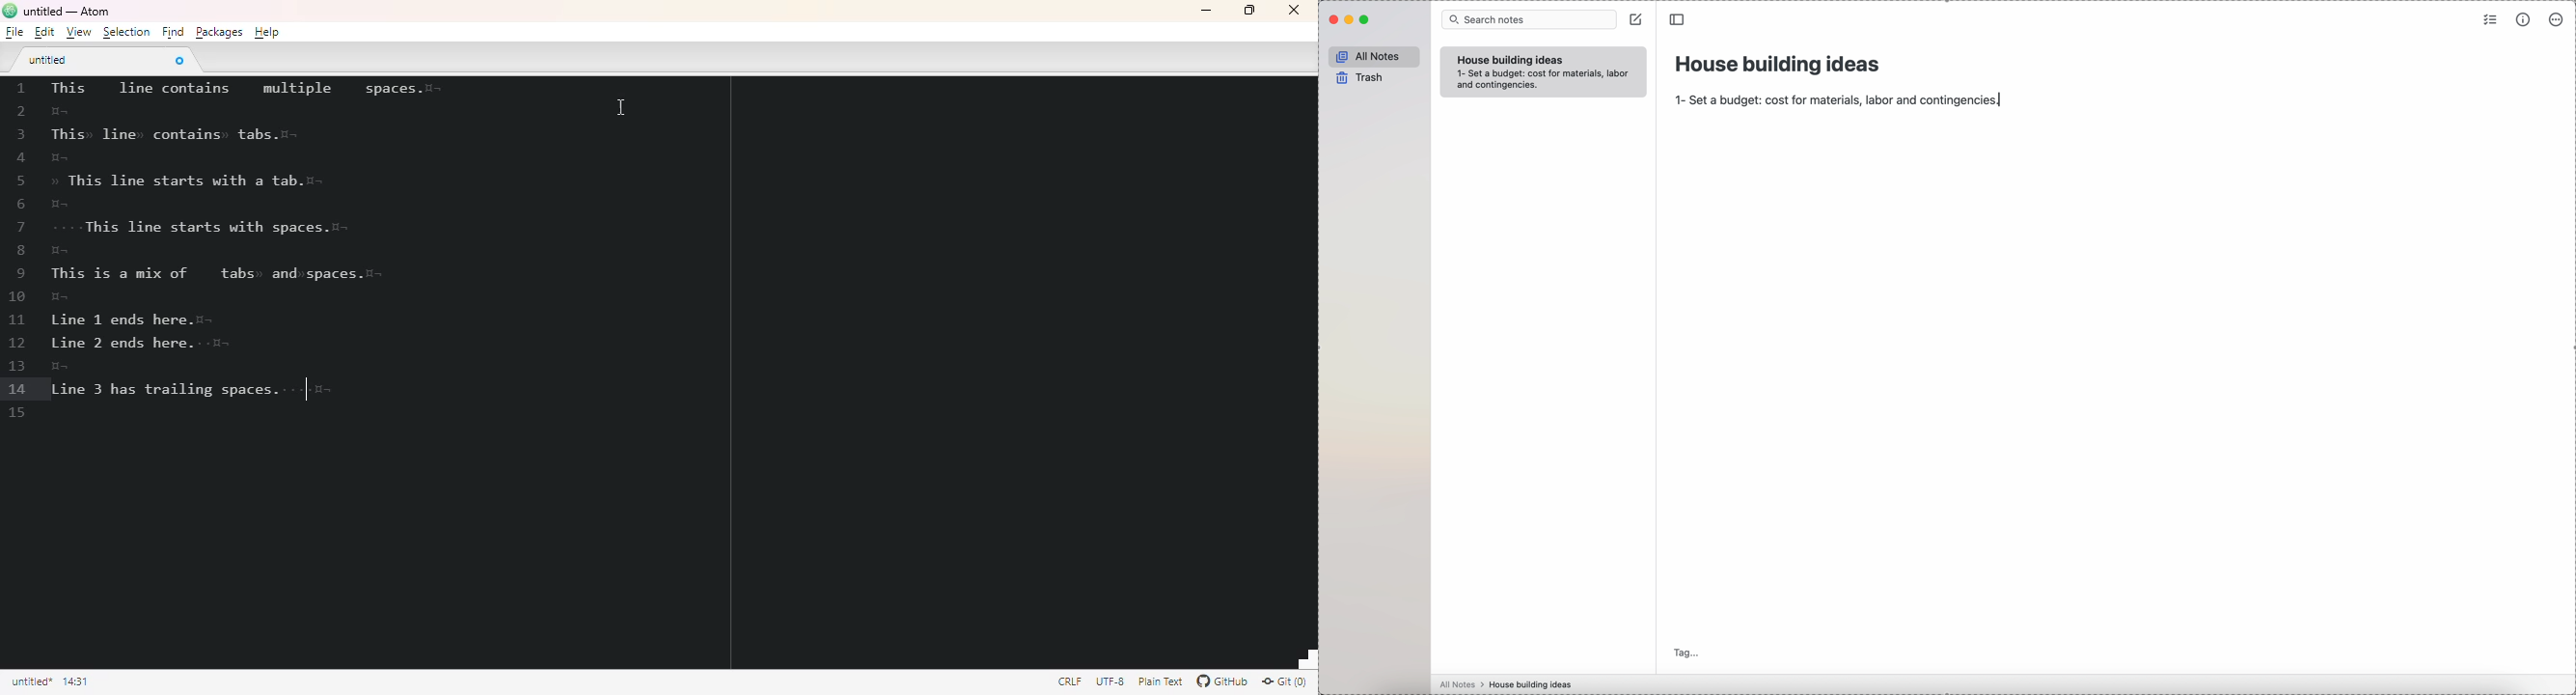  Describe the element at coordinates (61, 158) in the screenshot. I see `invisible characters` at that location.